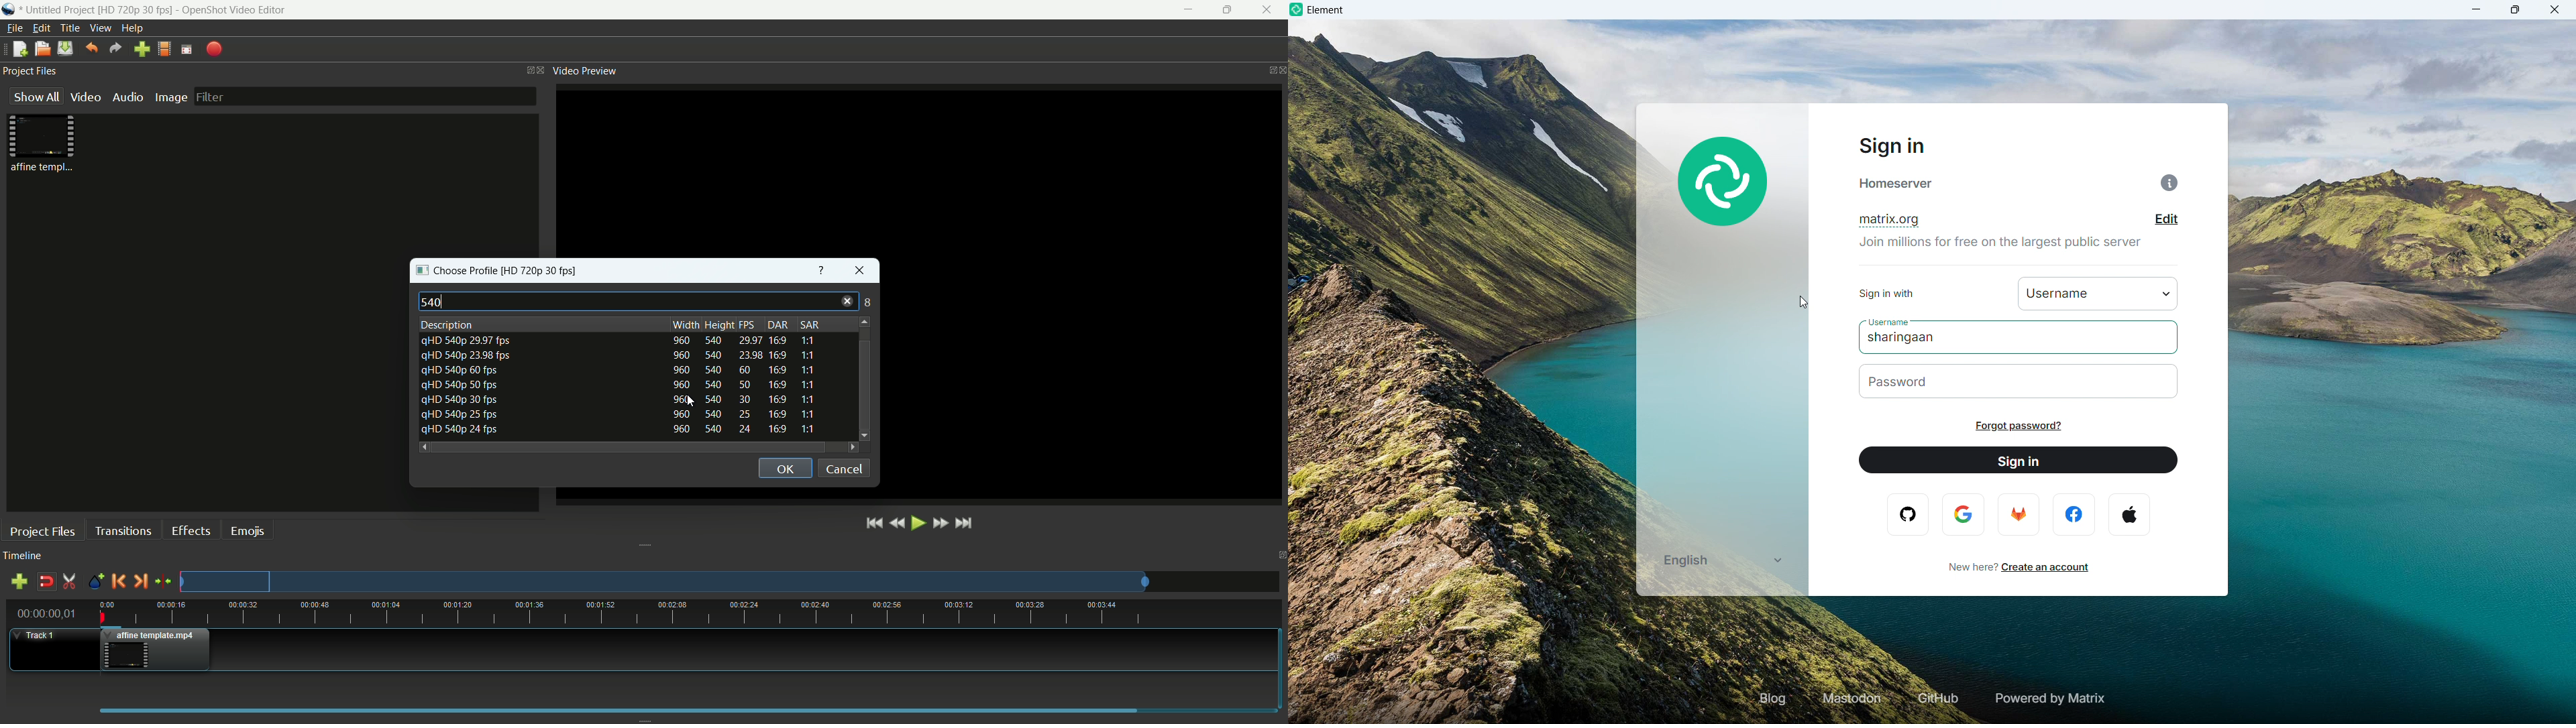  I want to click on cancel, so click(845, 467).